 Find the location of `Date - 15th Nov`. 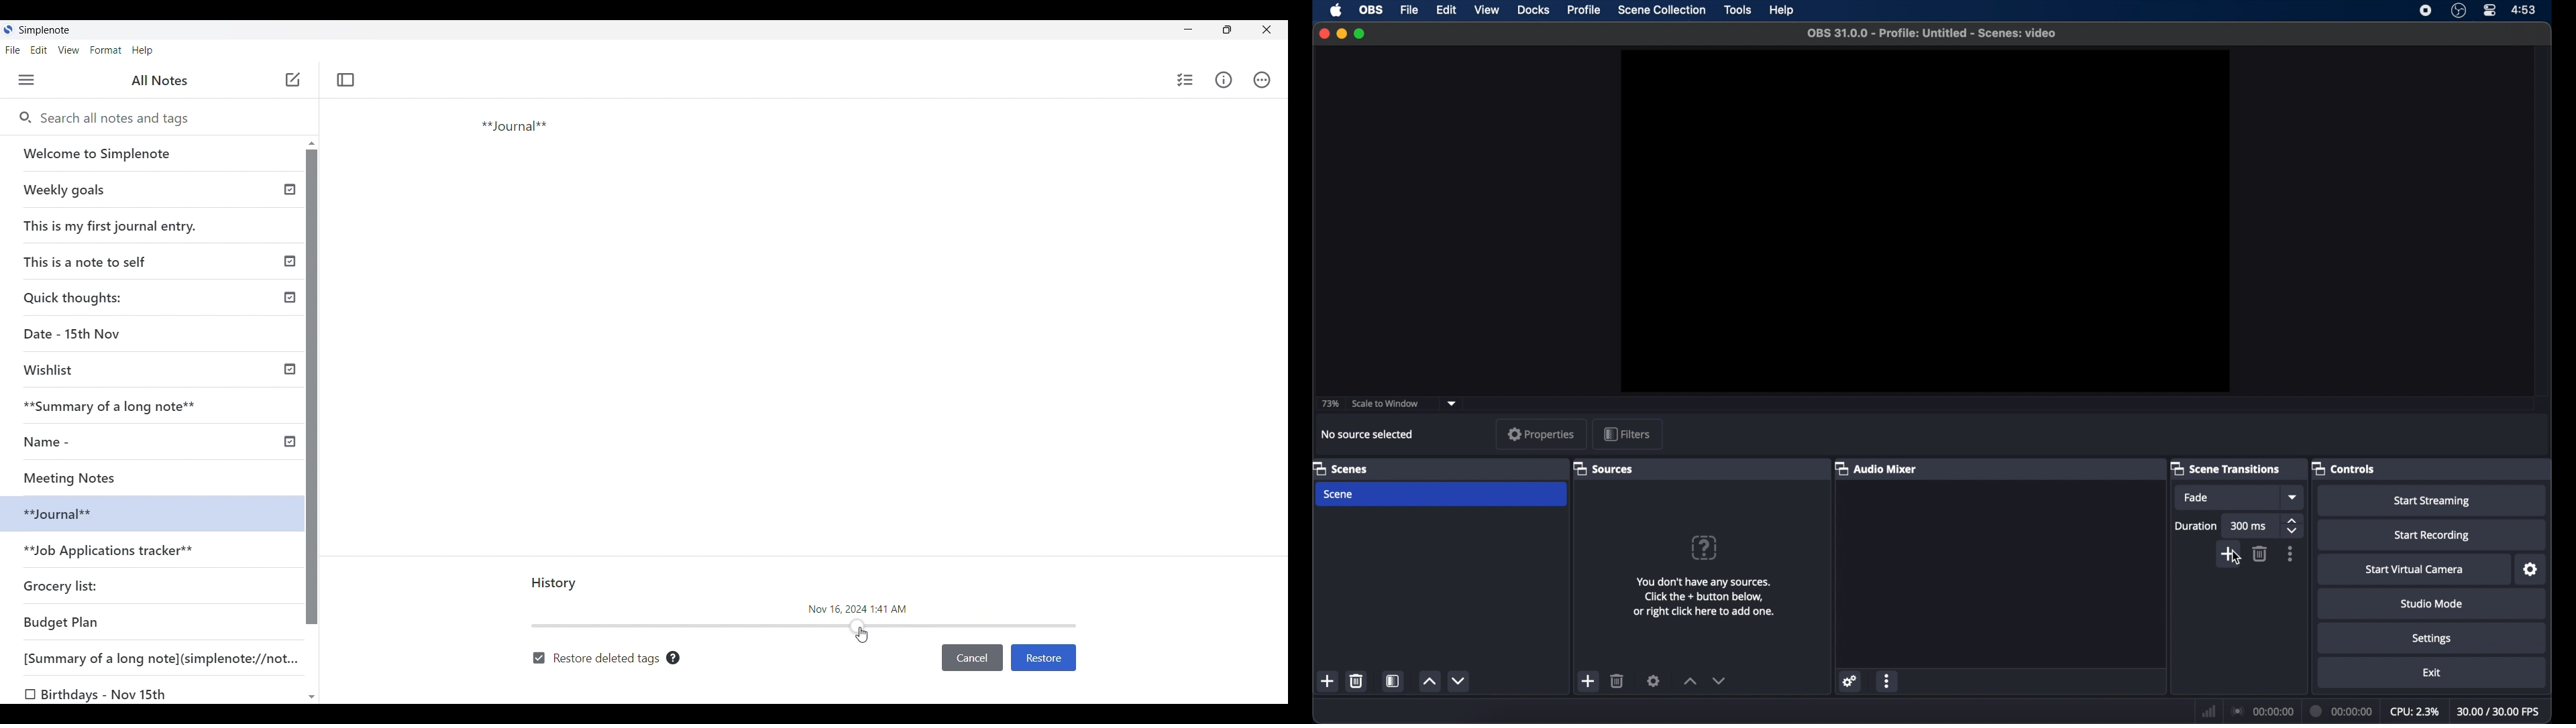

Date - 15th Nov is located at coordinates (74, 334).